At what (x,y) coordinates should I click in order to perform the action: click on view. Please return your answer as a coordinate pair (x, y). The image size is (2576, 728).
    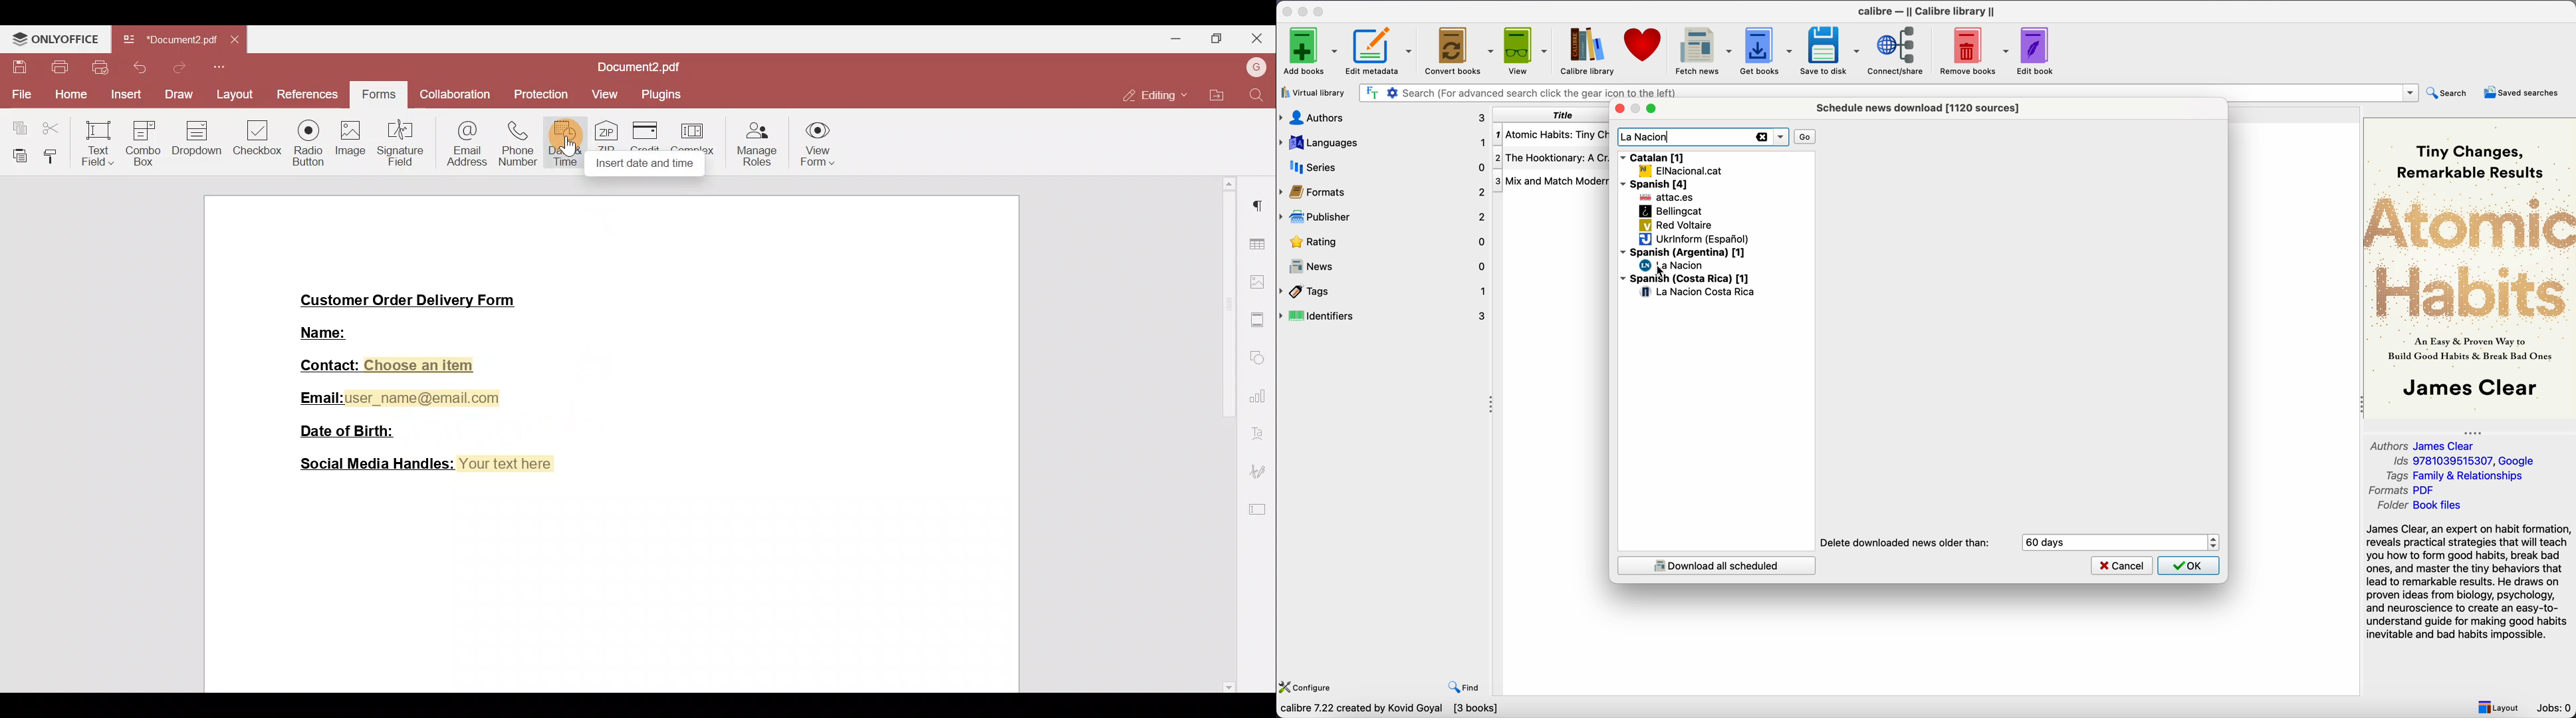
    Looking at the image, I should click on (1525, 50).